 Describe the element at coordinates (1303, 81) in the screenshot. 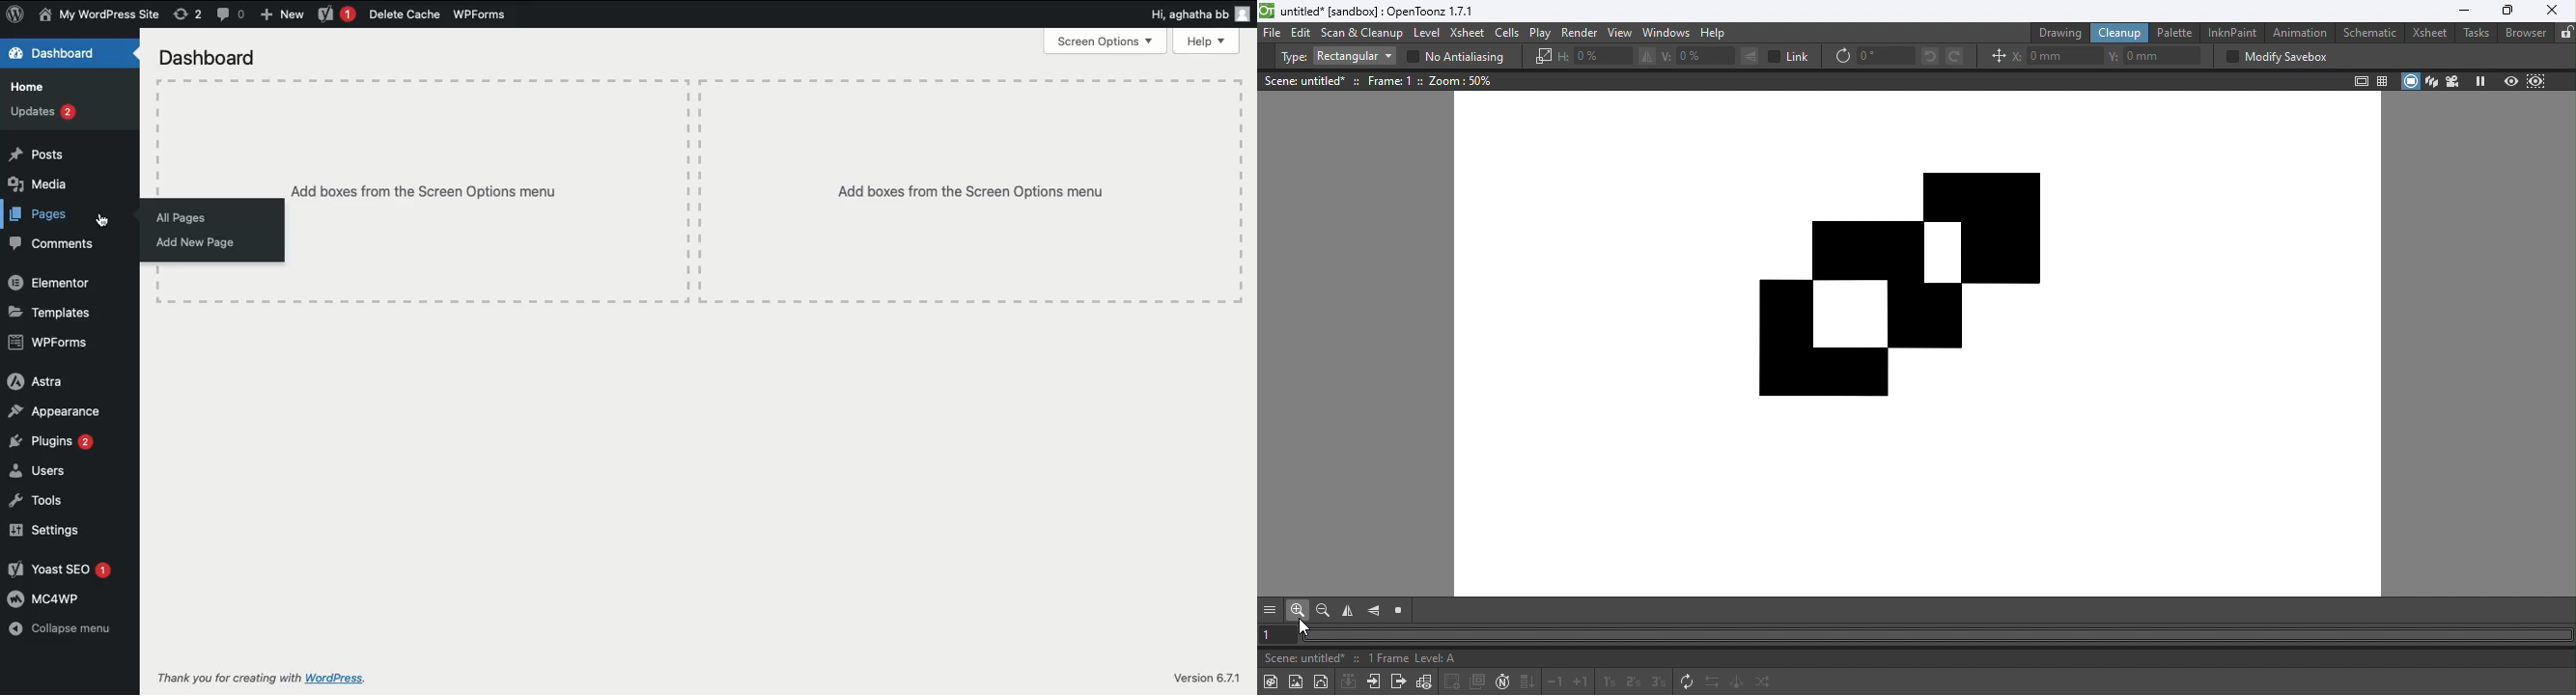

I see `Object name` at that location.